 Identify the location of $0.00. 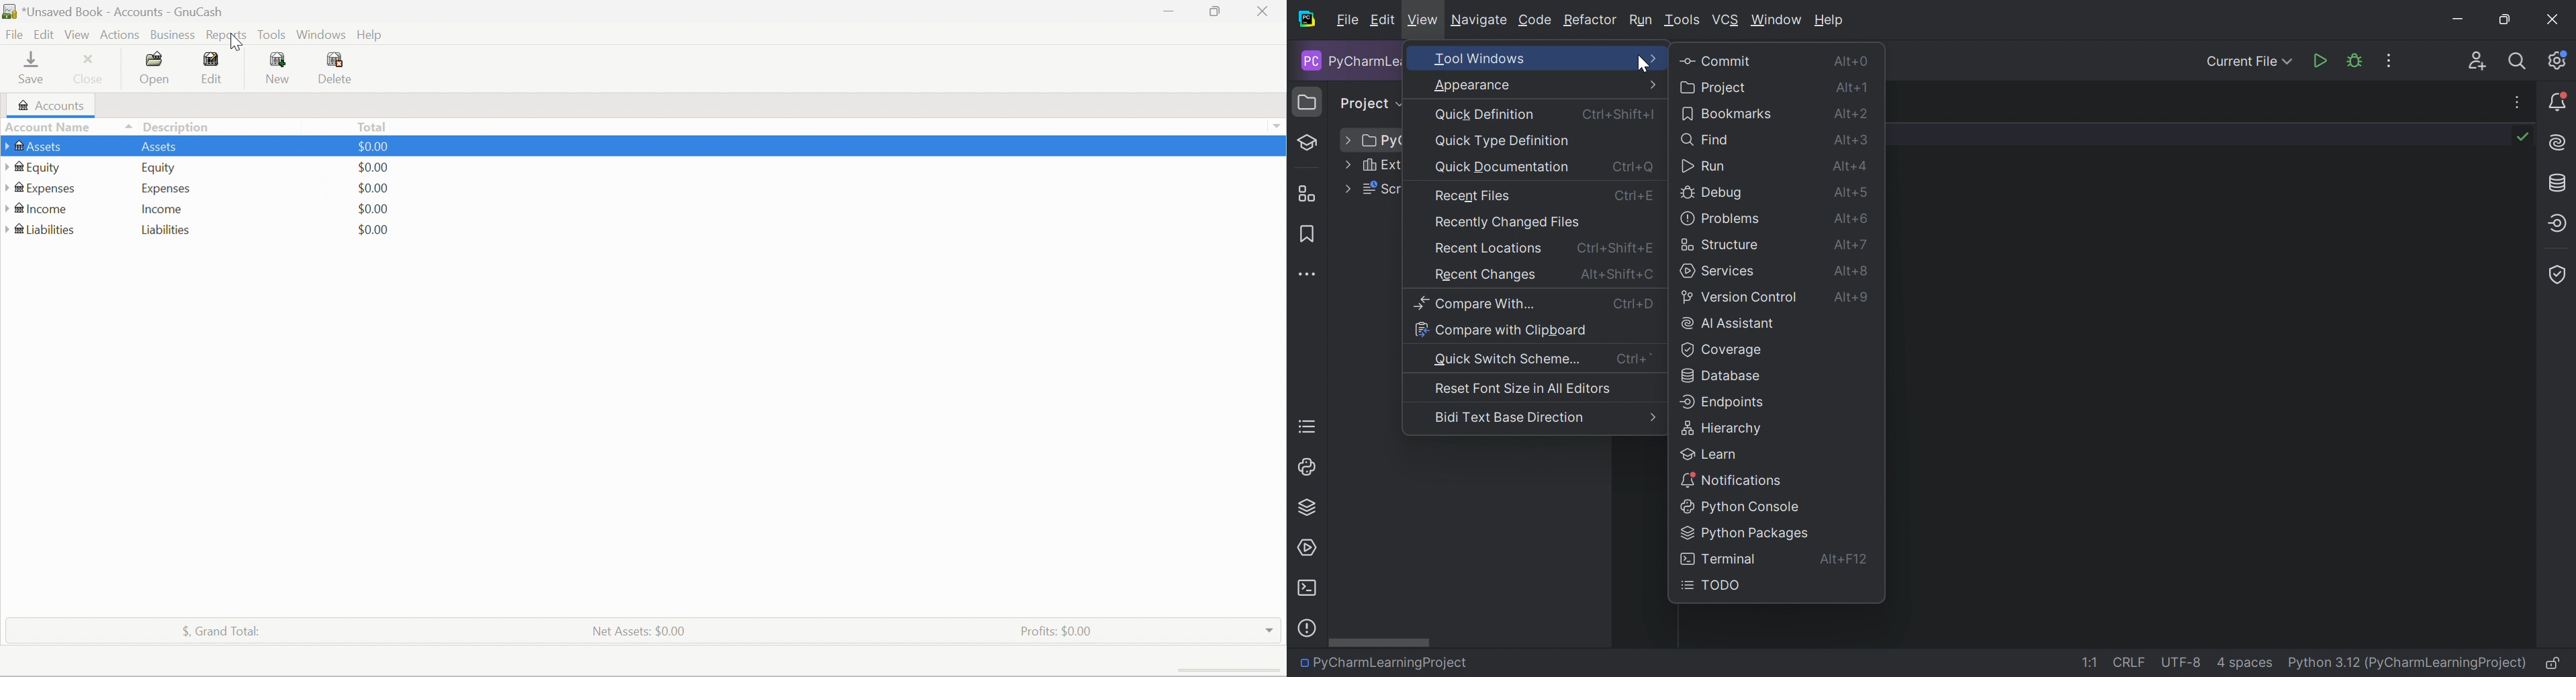
(372, 230).